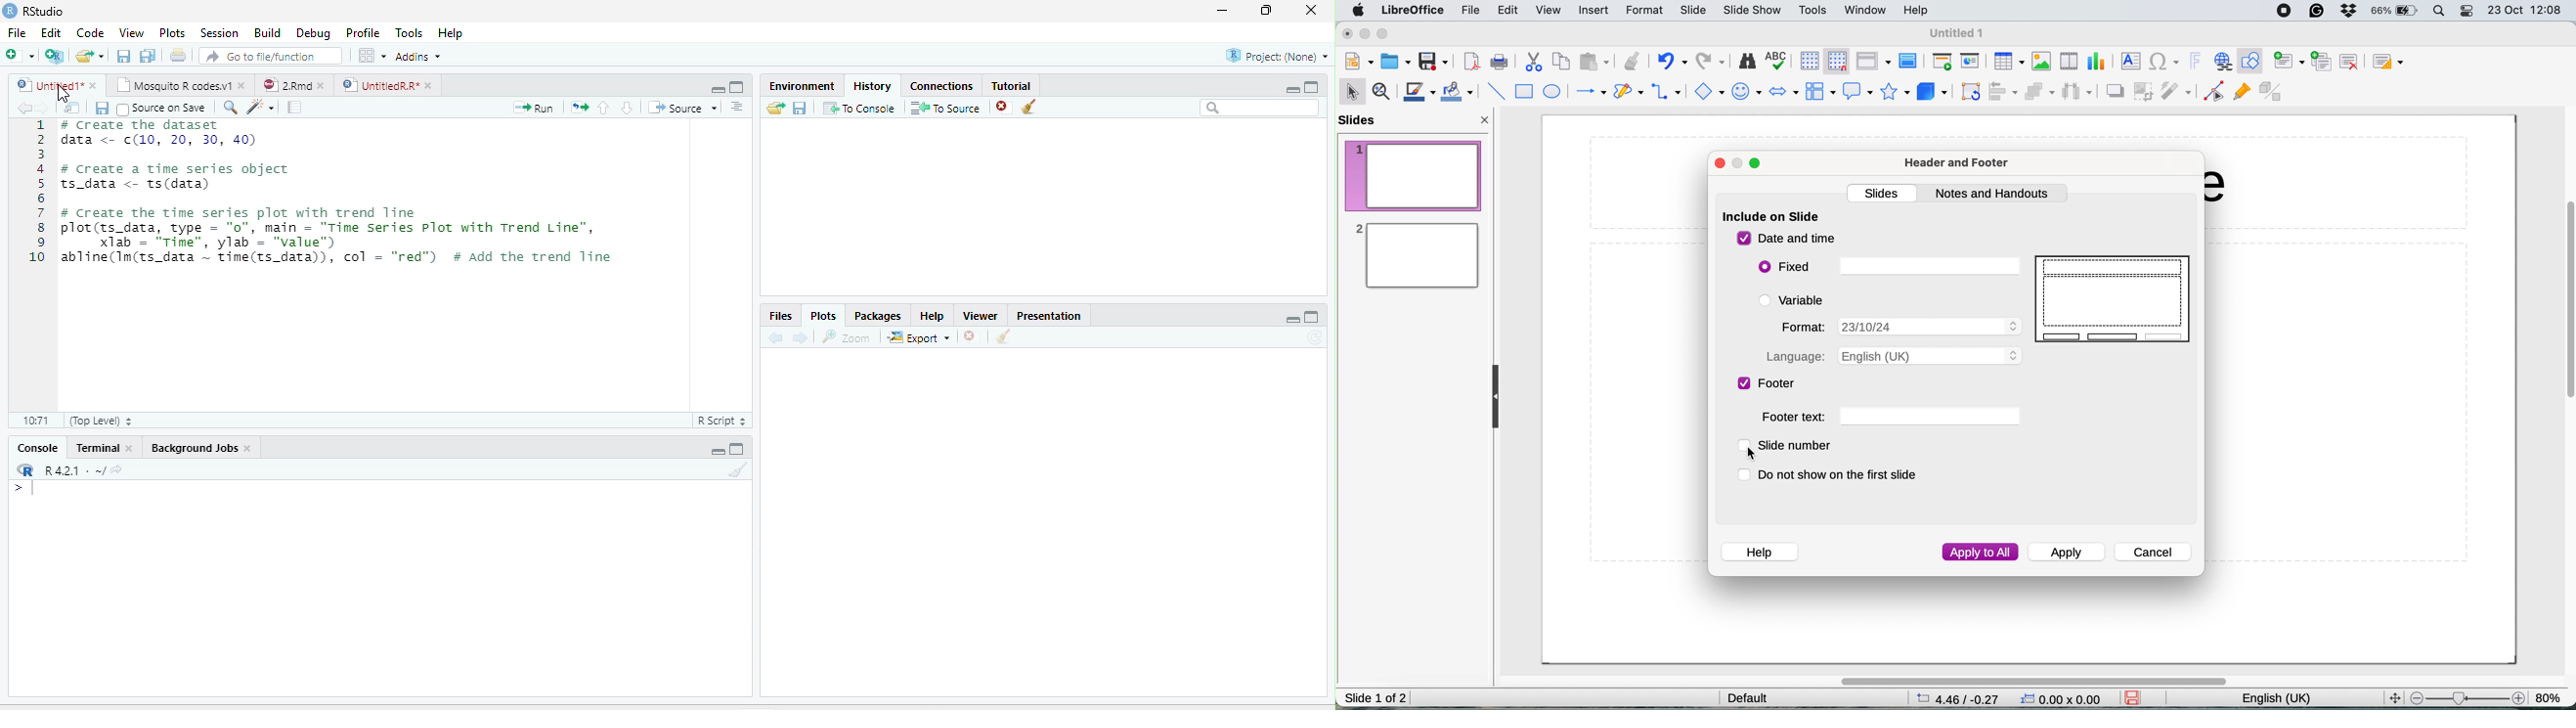  What do you see at coordinates (1910, 61) in the screenshot?
I see `master slide` at bounding box center [1910, 61].